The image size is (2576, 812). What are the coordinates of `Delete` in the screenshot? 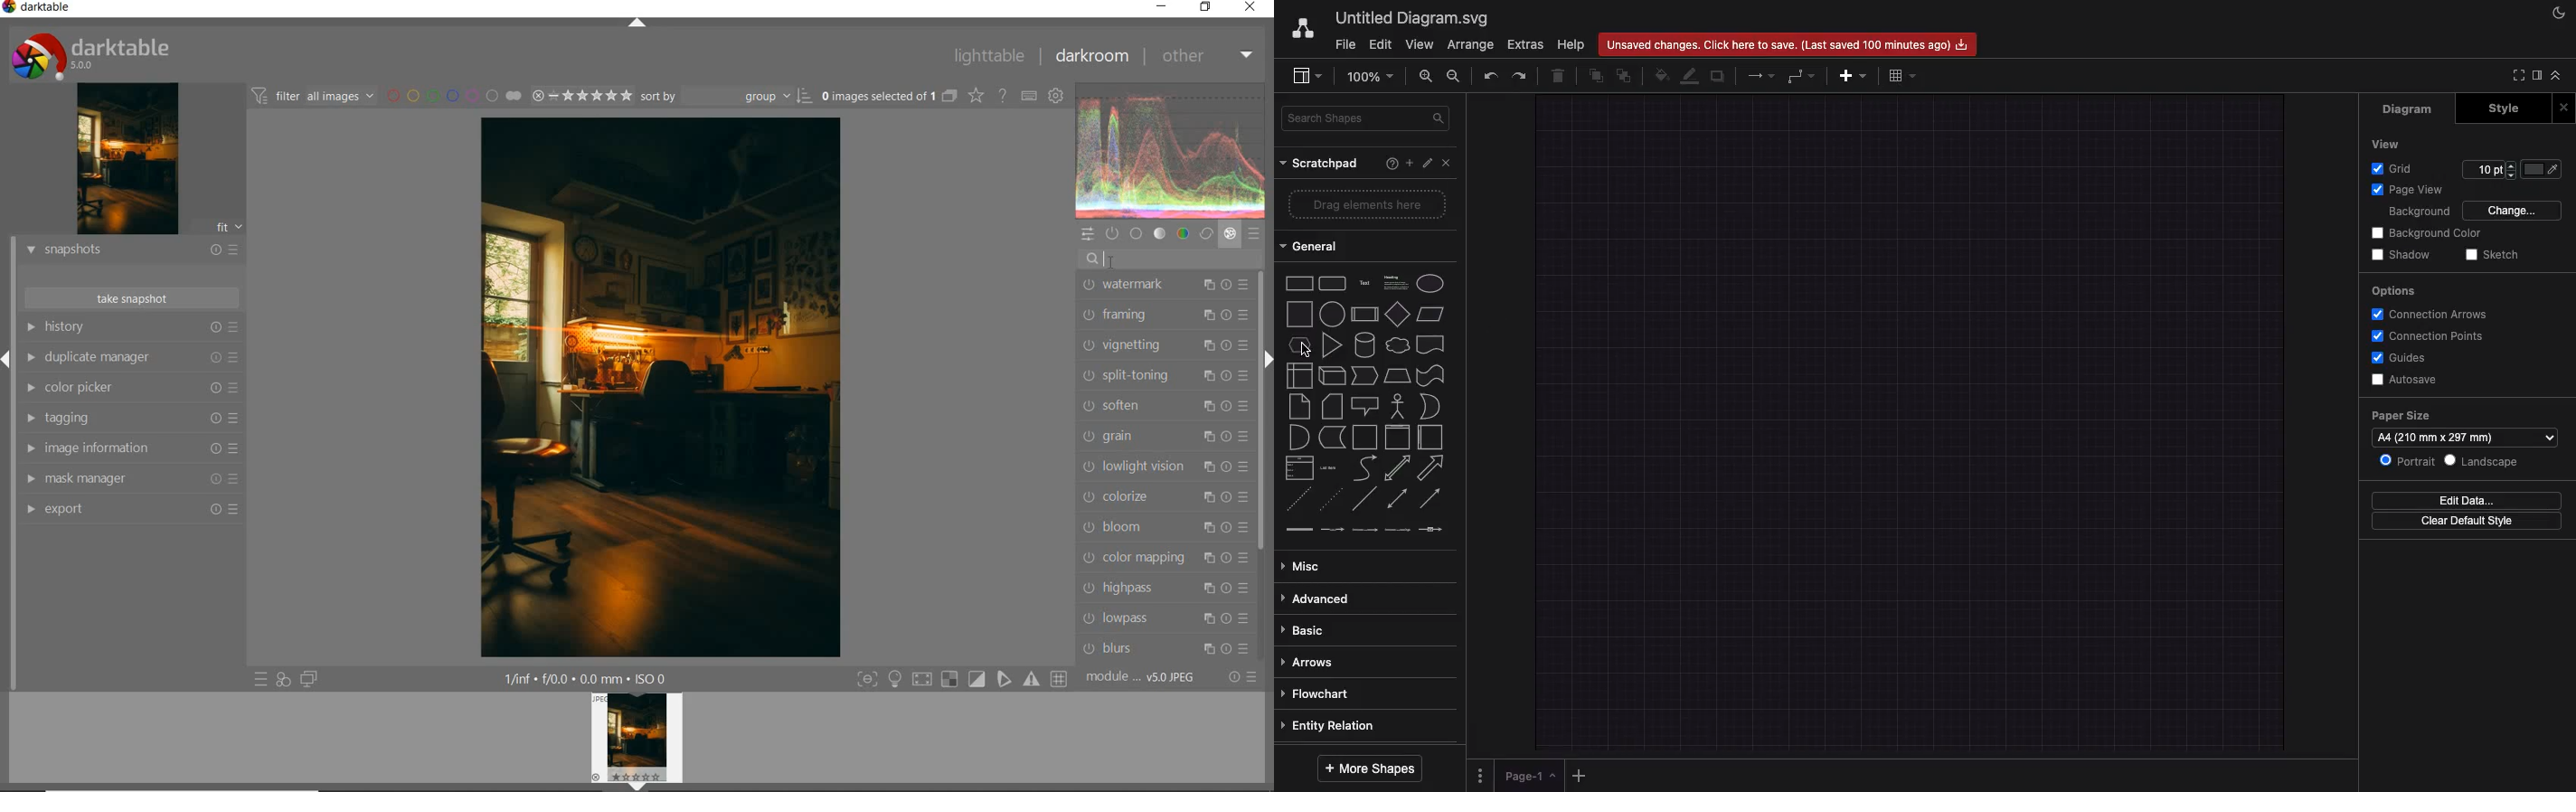 It's located at (1562, 77).